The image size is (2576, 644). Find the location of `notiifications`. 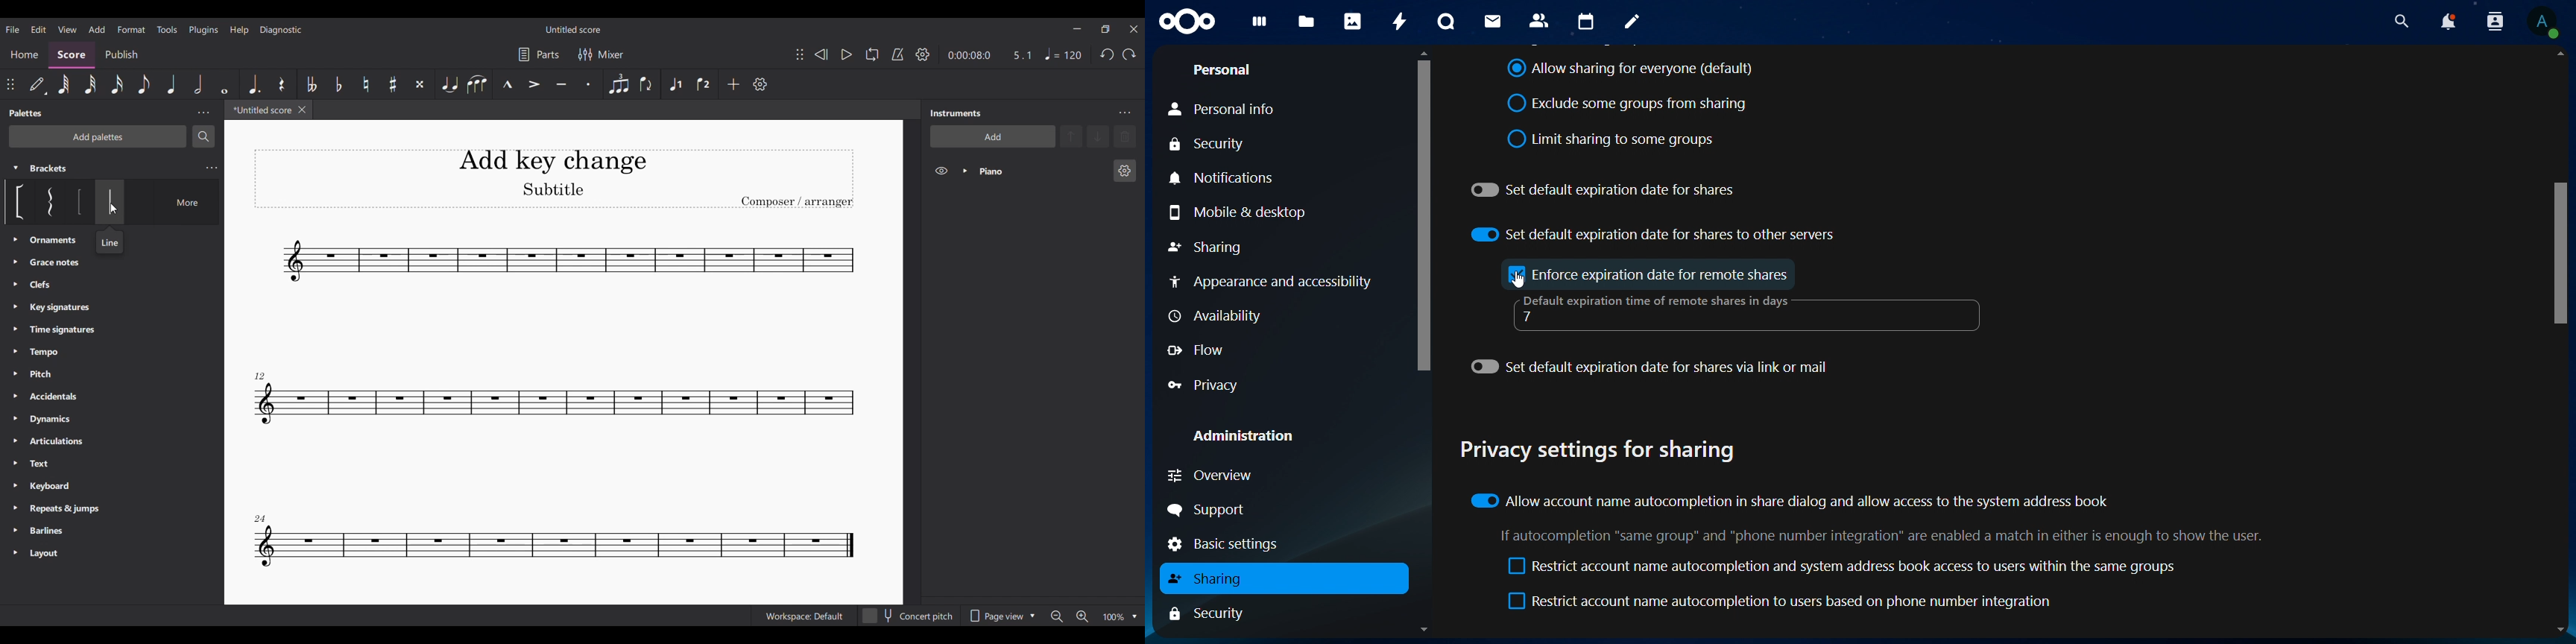

notiifications is located at coordinates (1225, 177).